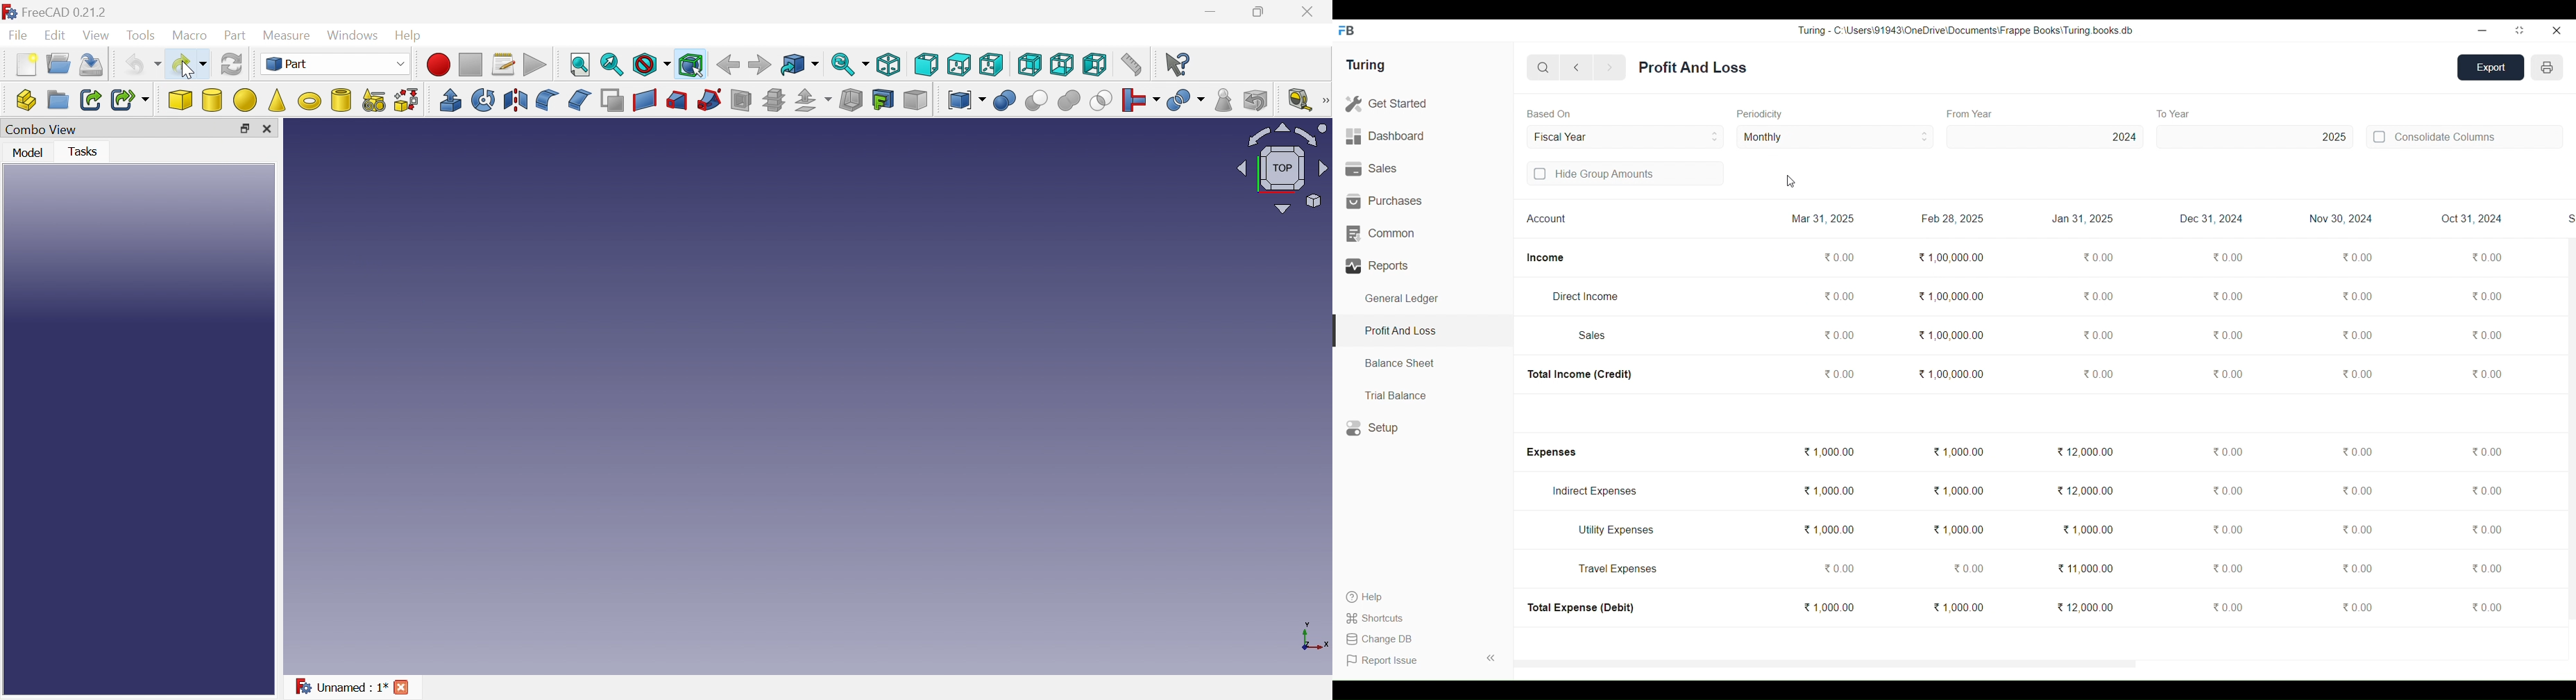 Image resolution: width=2576 pixels, height=700 pixels. I want to click on Turing - C:\Users\91943\0neDrive\Documents Frappe Books\Turing books db, so click(1966, 30).